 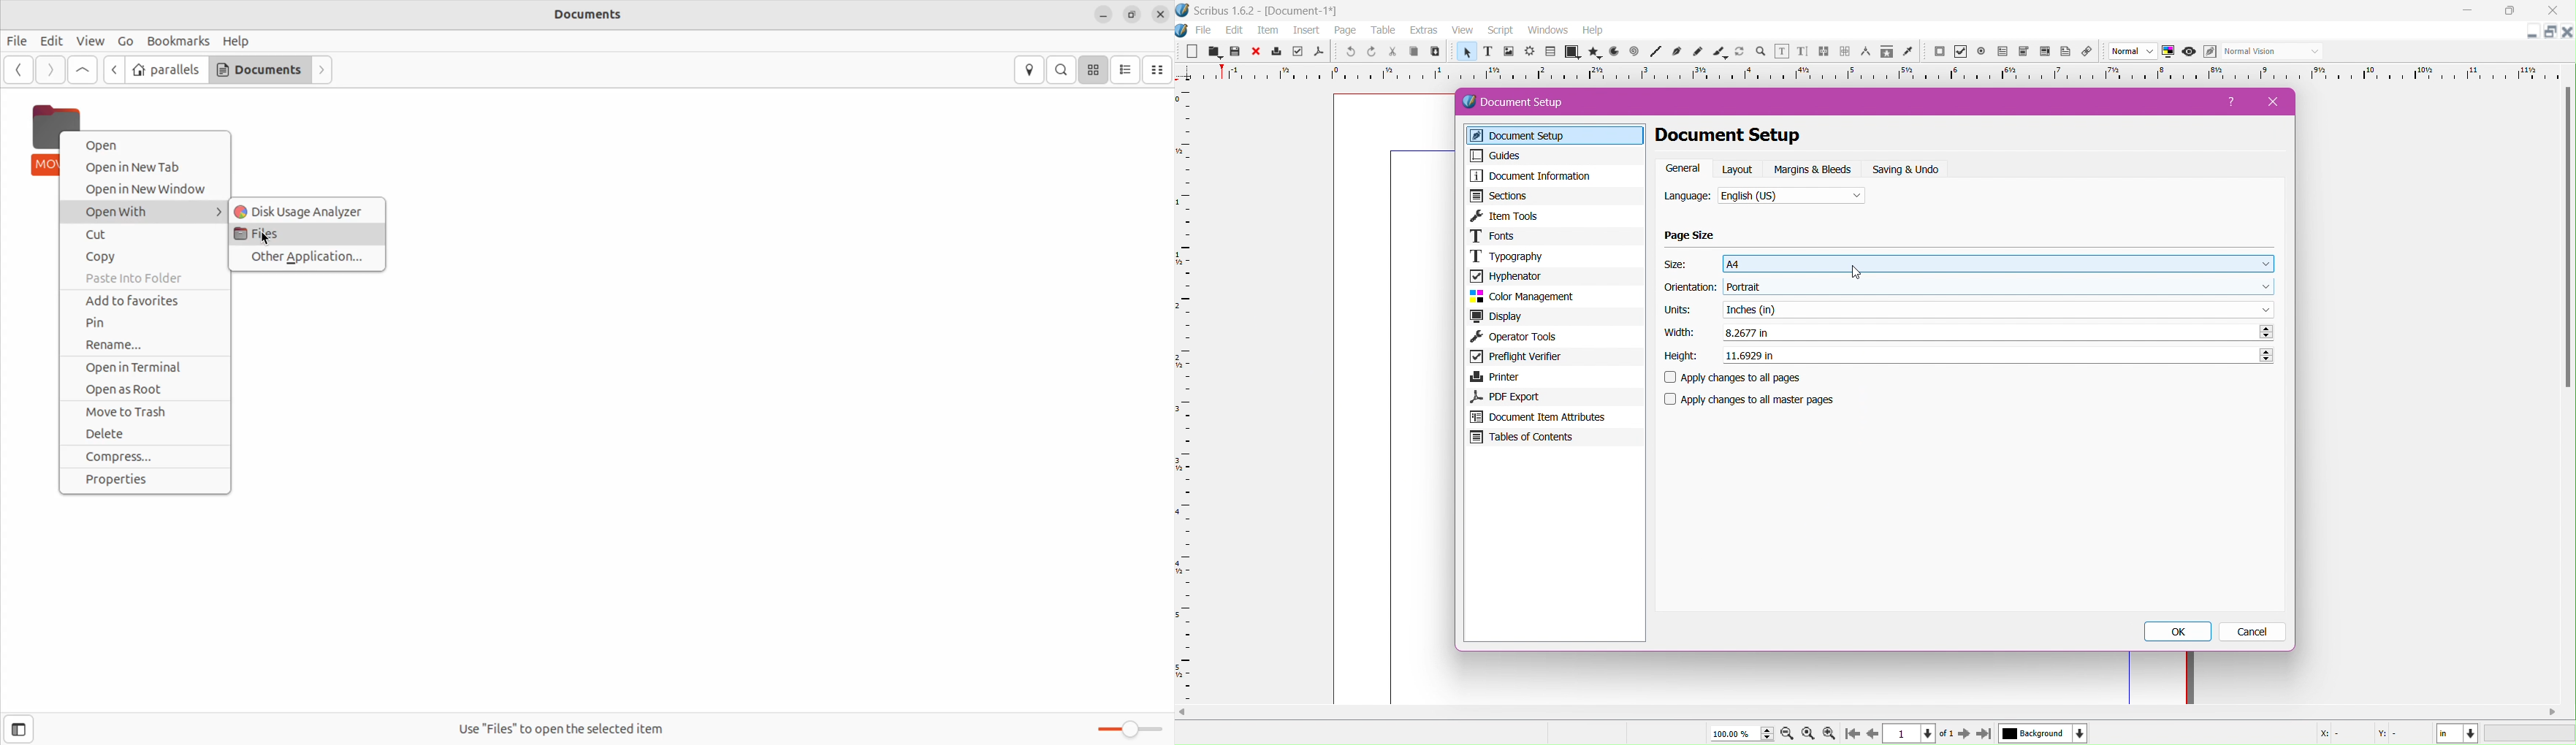 I want to click on pdf radio button, so click(x=1981, y=52).